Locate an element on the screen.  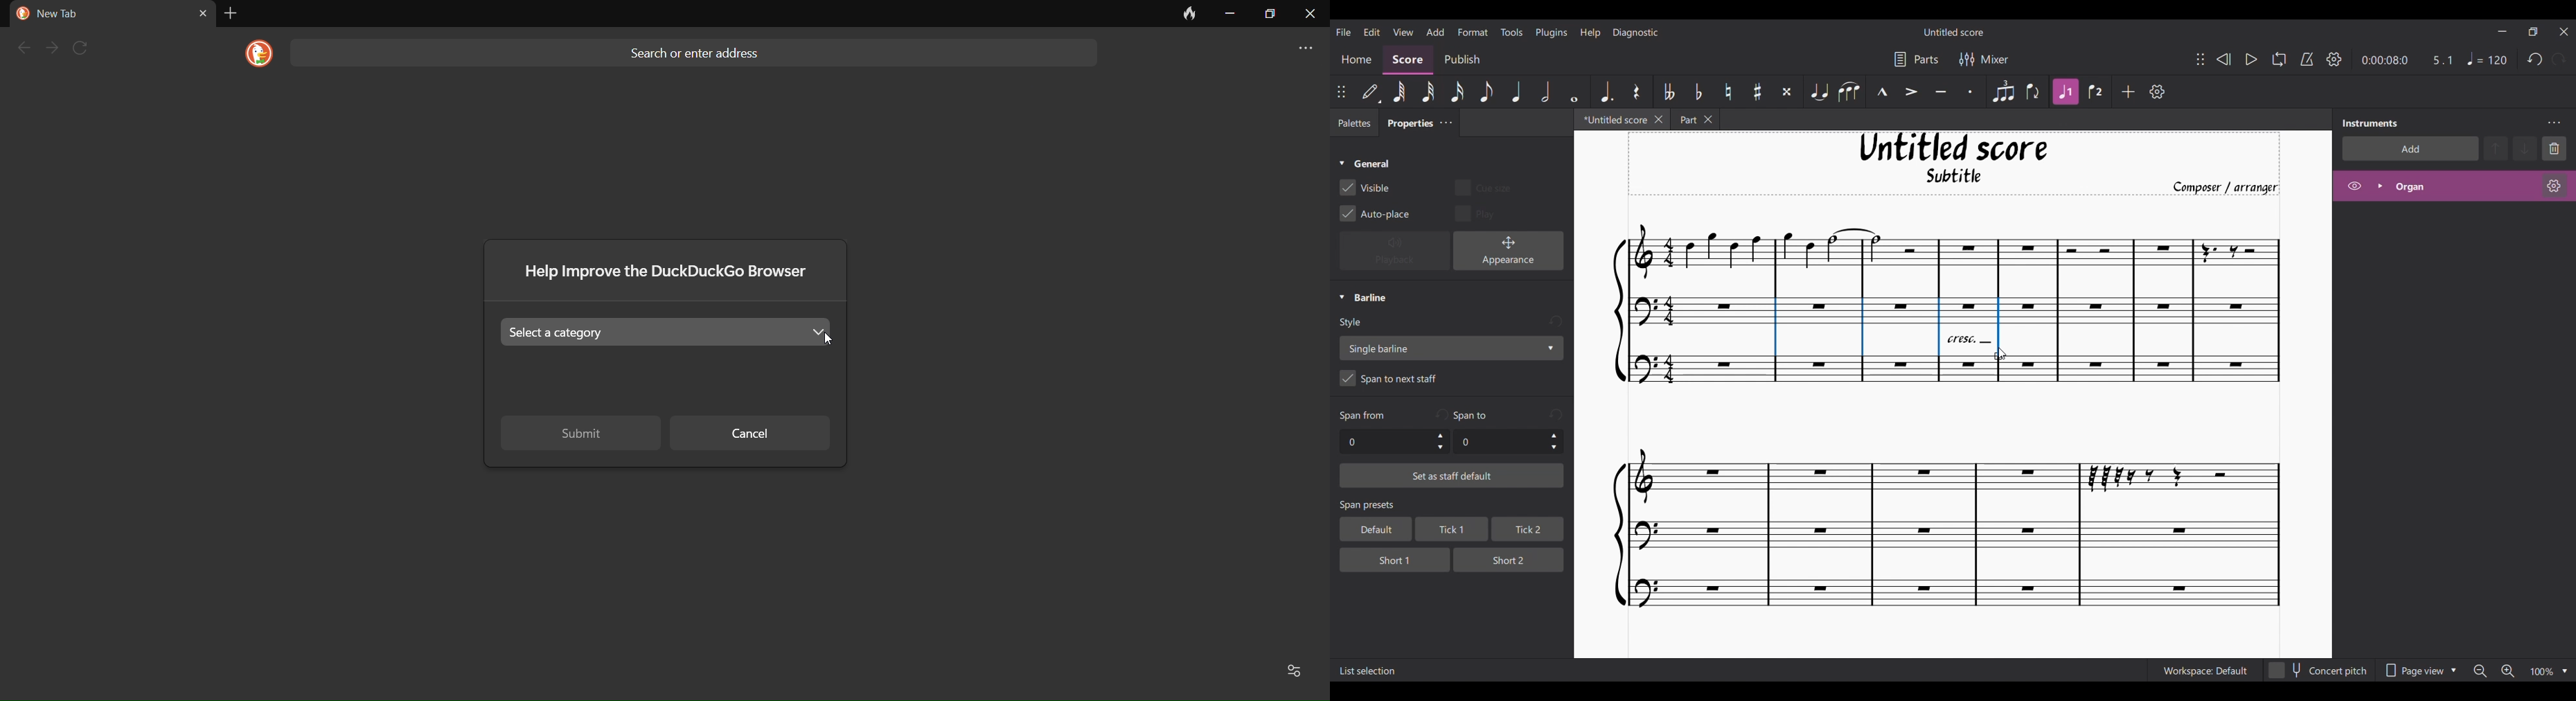
Current score is located at coordinates (1939, 506).